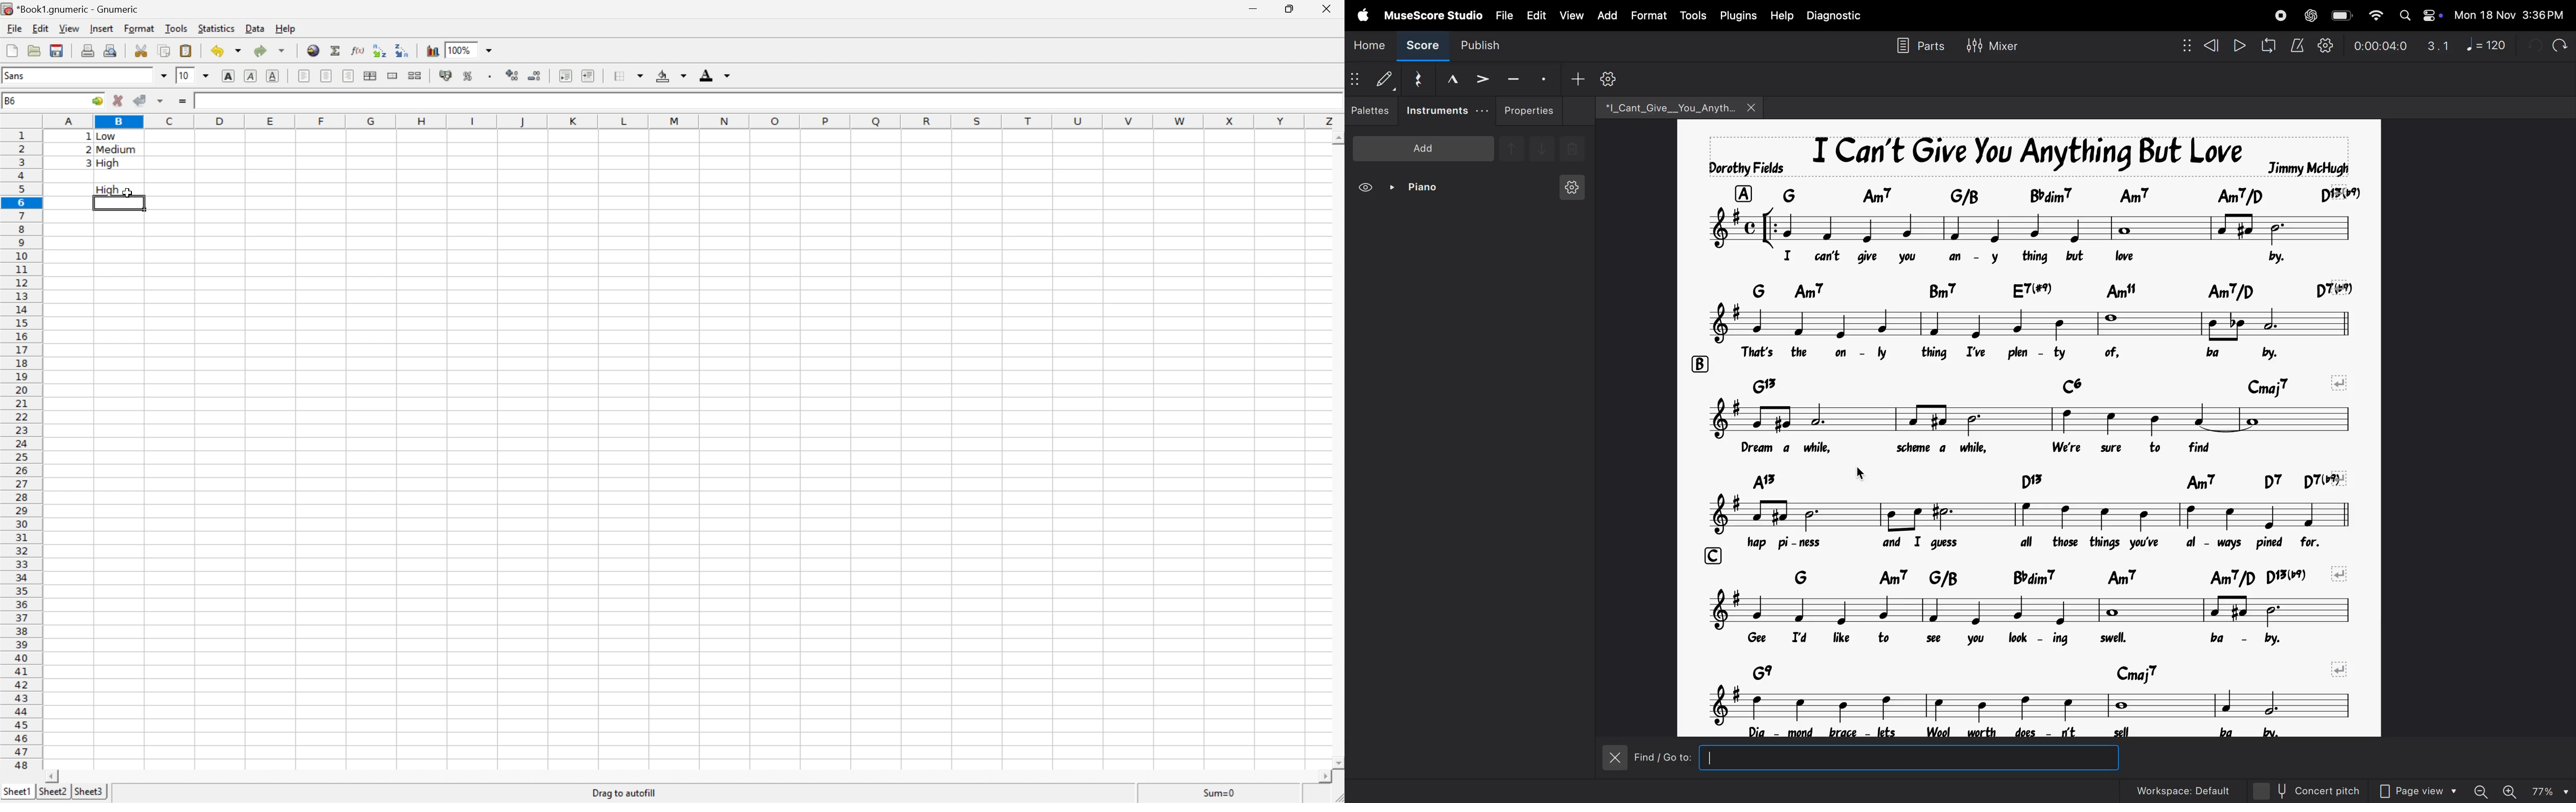 The height and width of the screenshot is (812, 2576). What do you see at coordinates (2021, 156) in the screenshot?
I see `song title` at bounding box center [2021, 156].